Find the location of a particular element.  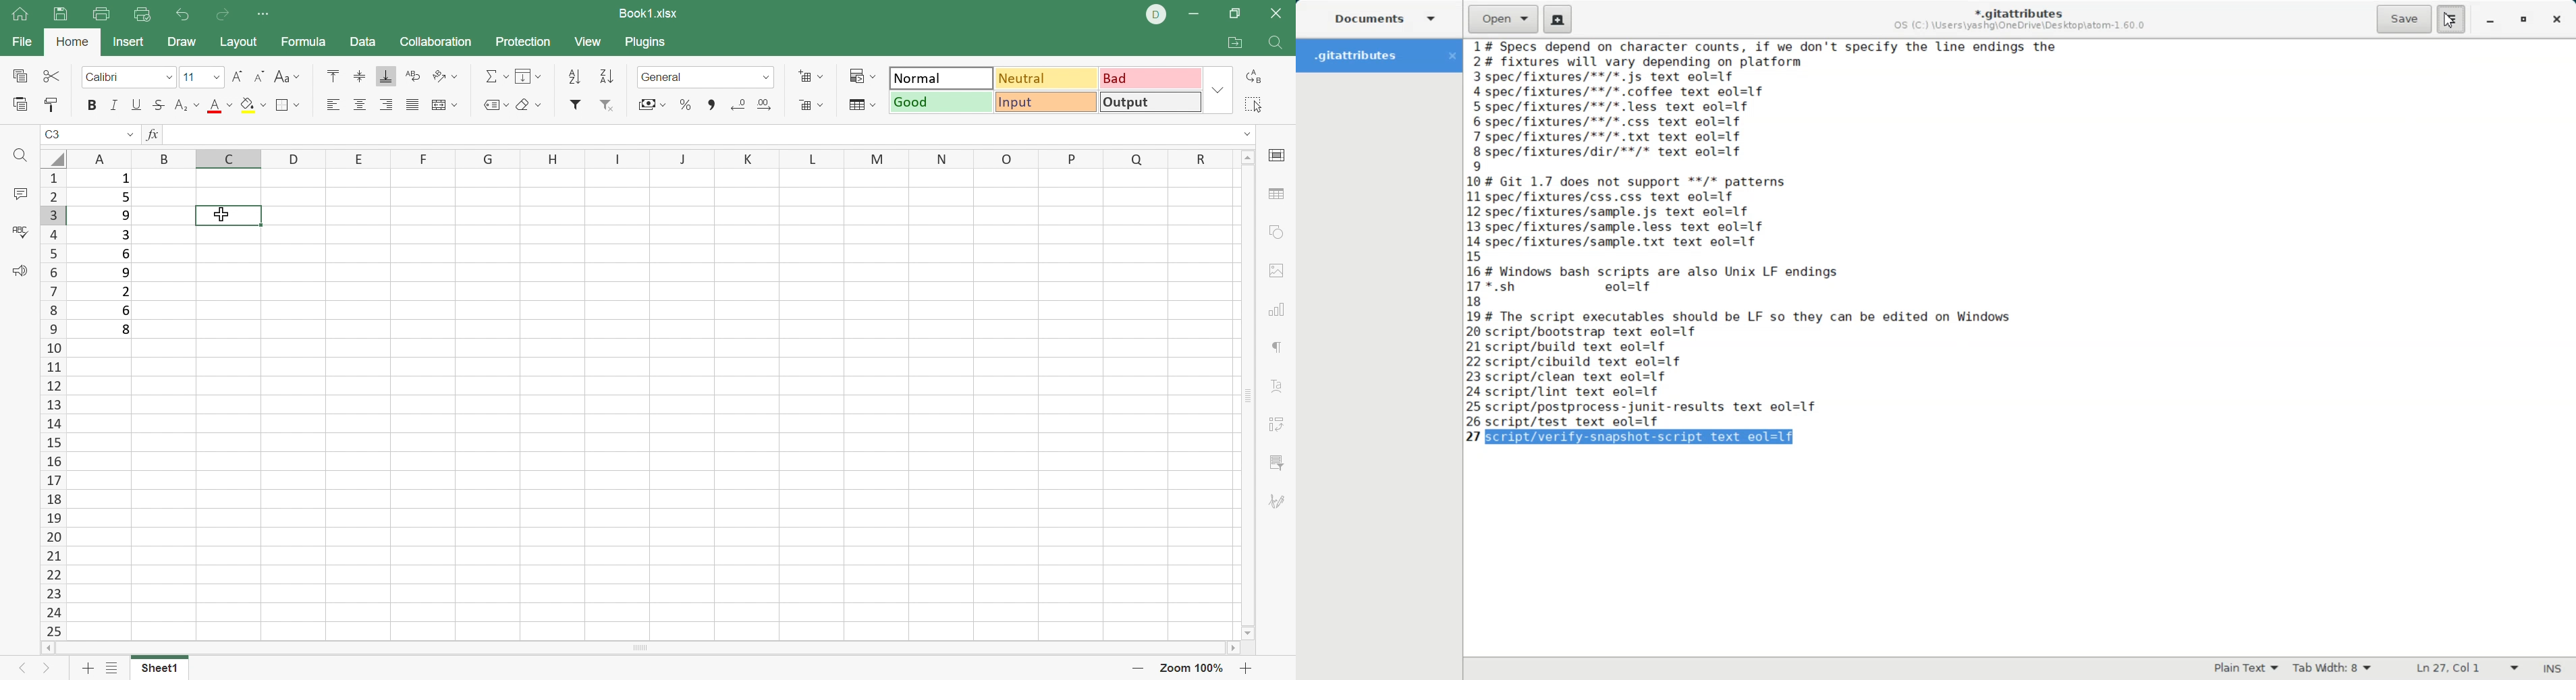

print is located at coordinates (103, 14).